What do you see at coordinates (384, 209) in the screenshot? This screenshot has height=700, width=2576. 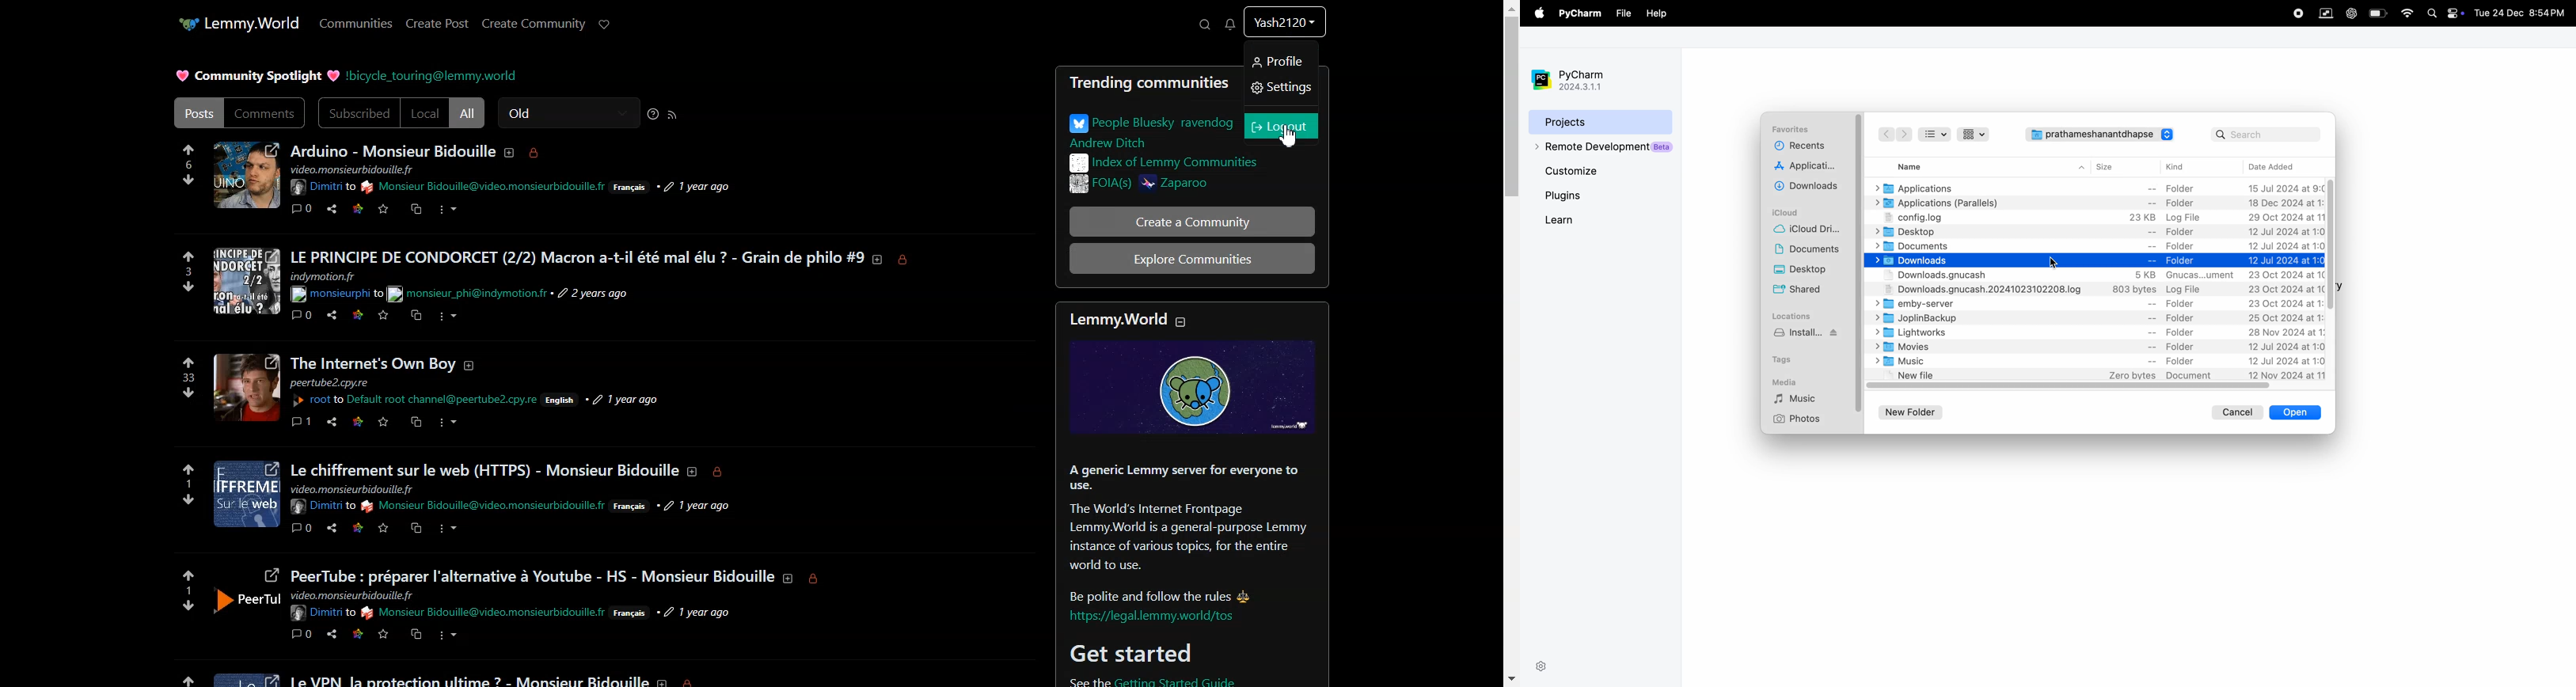 I see `Save` at bounding box center [384, 209].